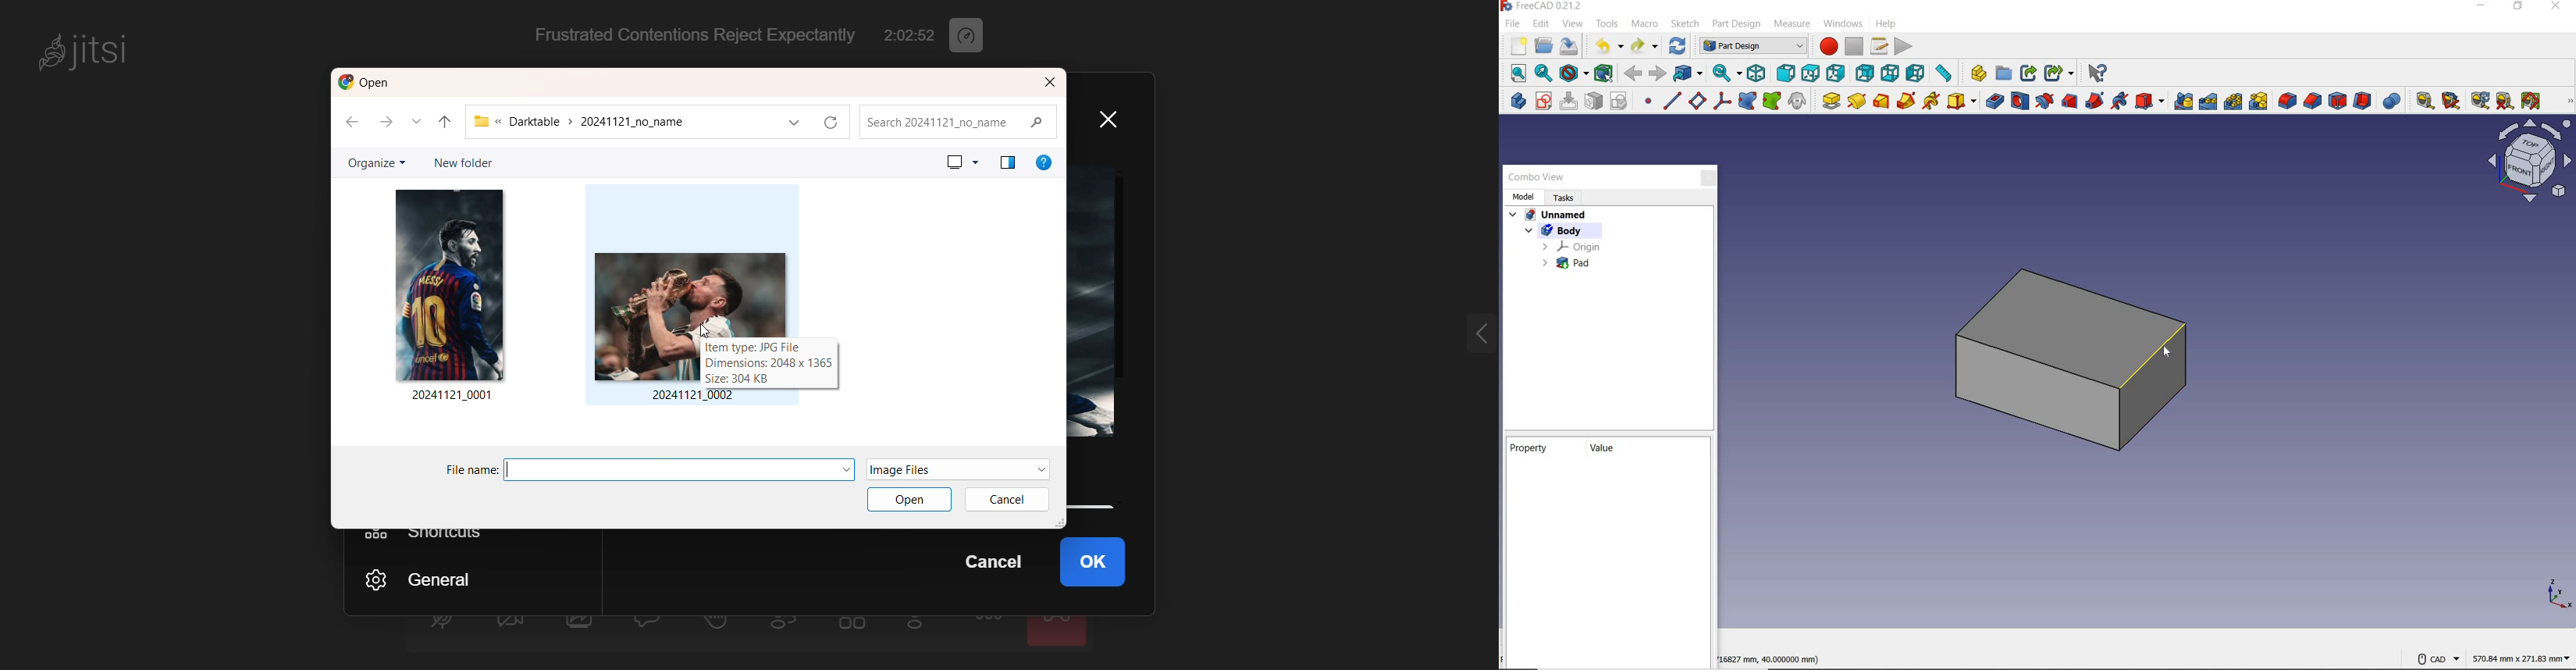 The width and height of the screenshot is (2576, 672). Describe the element at coordinates (2098, 73) in the screenshot. I see `what's this?` at that location.